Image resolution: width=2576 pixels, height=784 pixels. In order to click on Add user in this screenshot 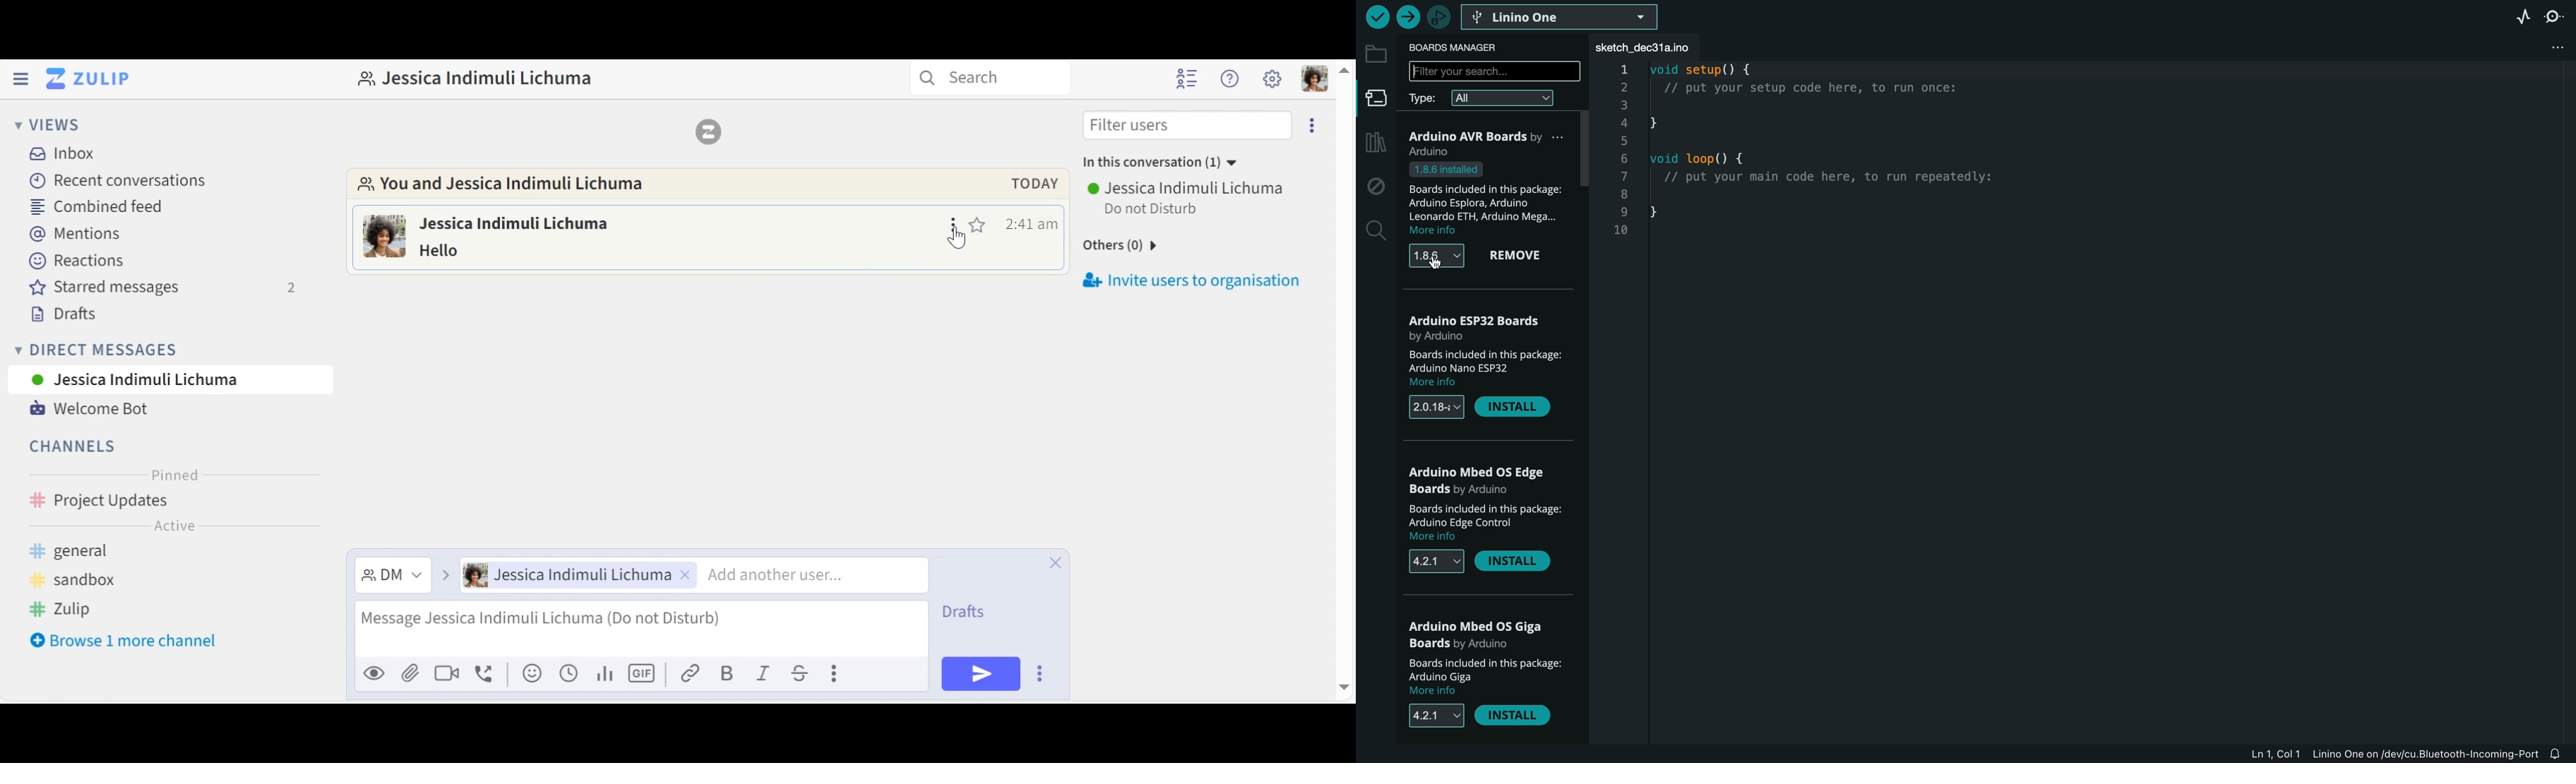, I will do `click(806, 575)`.